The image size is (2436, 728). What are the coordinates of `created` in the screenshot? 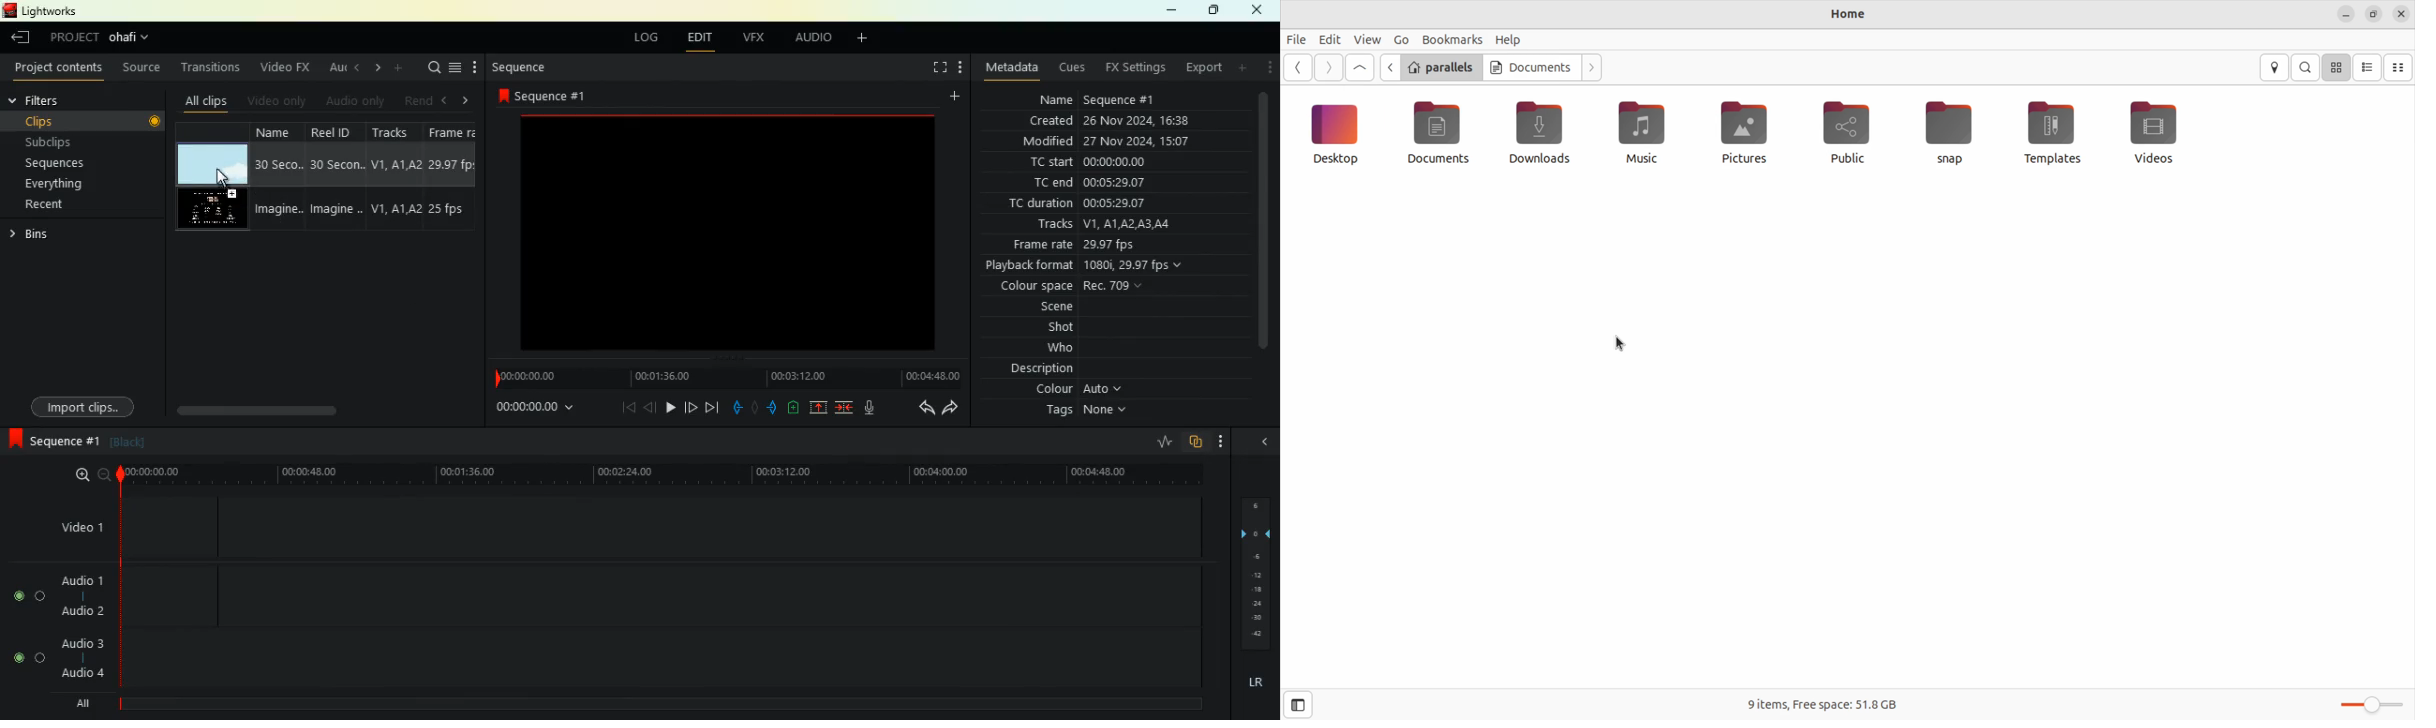 It's located at (1054, 120).